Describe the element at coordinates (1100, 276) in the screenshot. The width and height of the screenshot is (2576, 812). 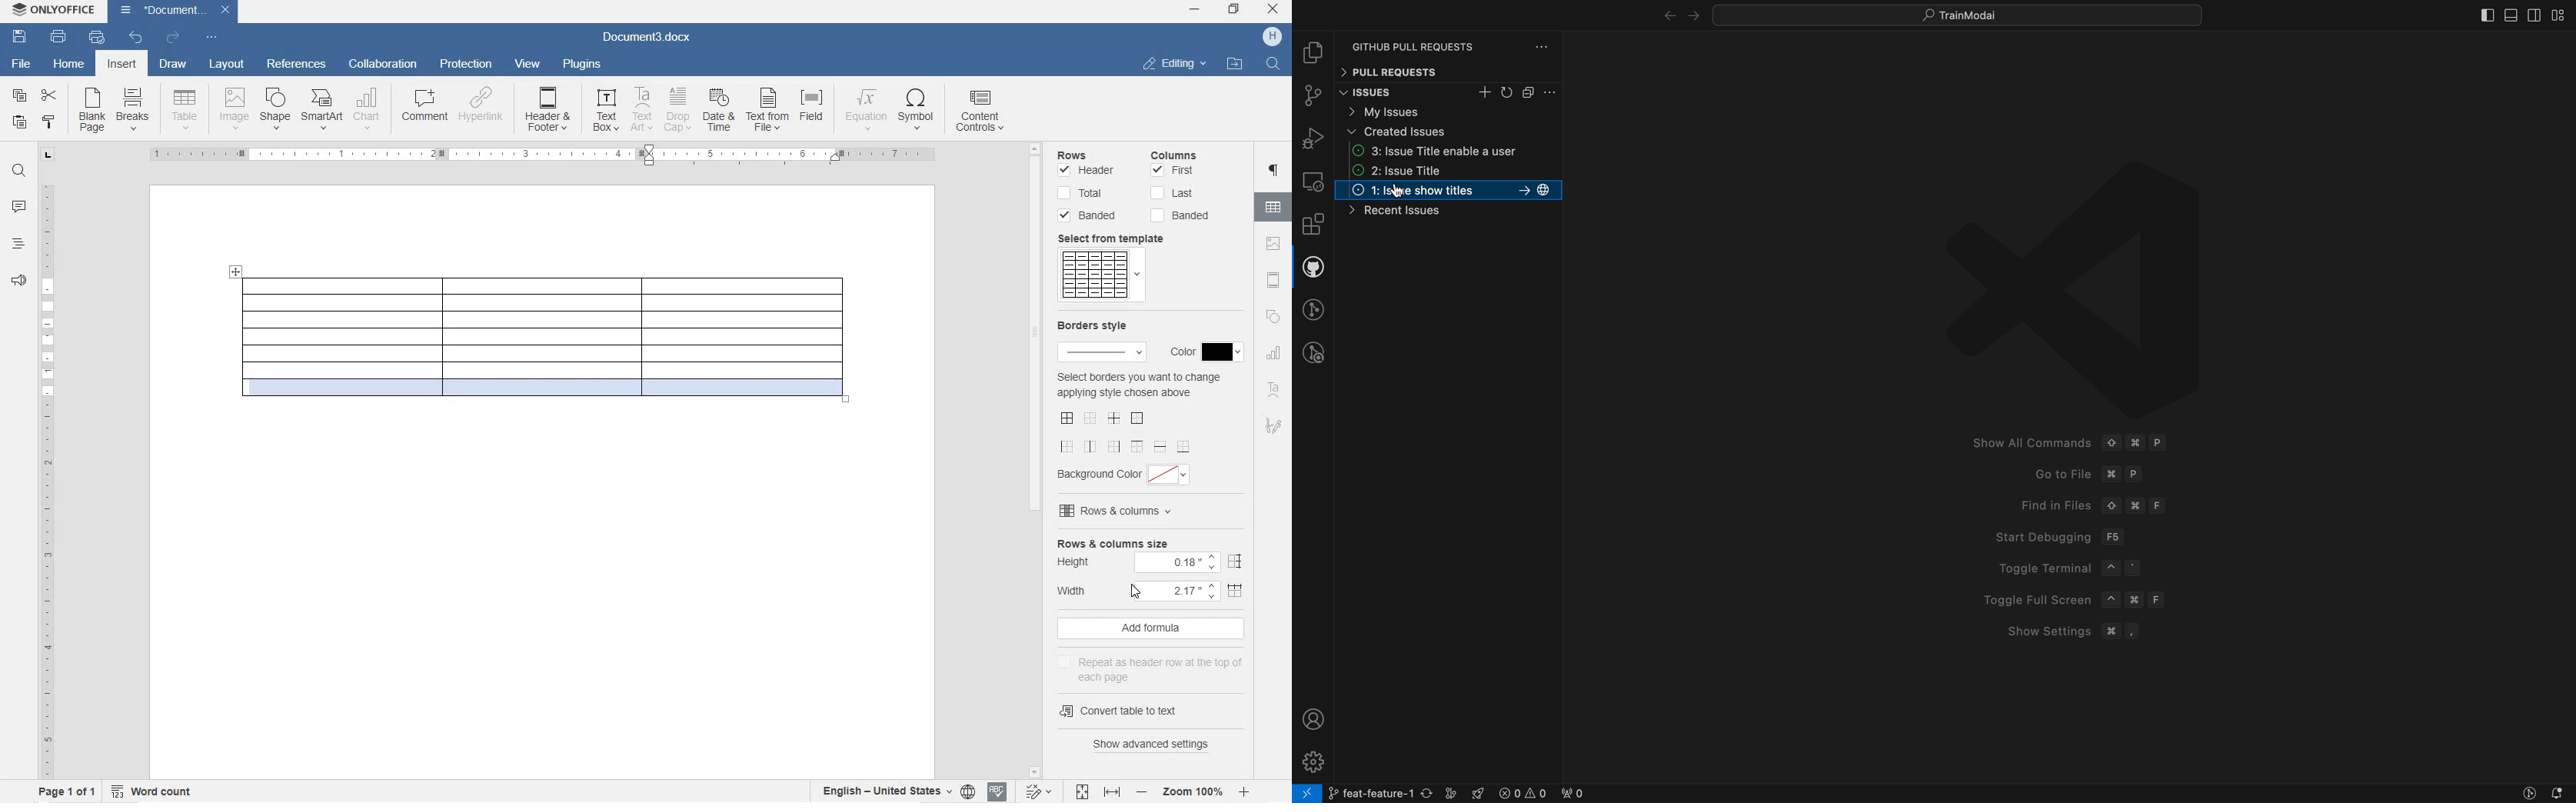
I see `template` at that location.